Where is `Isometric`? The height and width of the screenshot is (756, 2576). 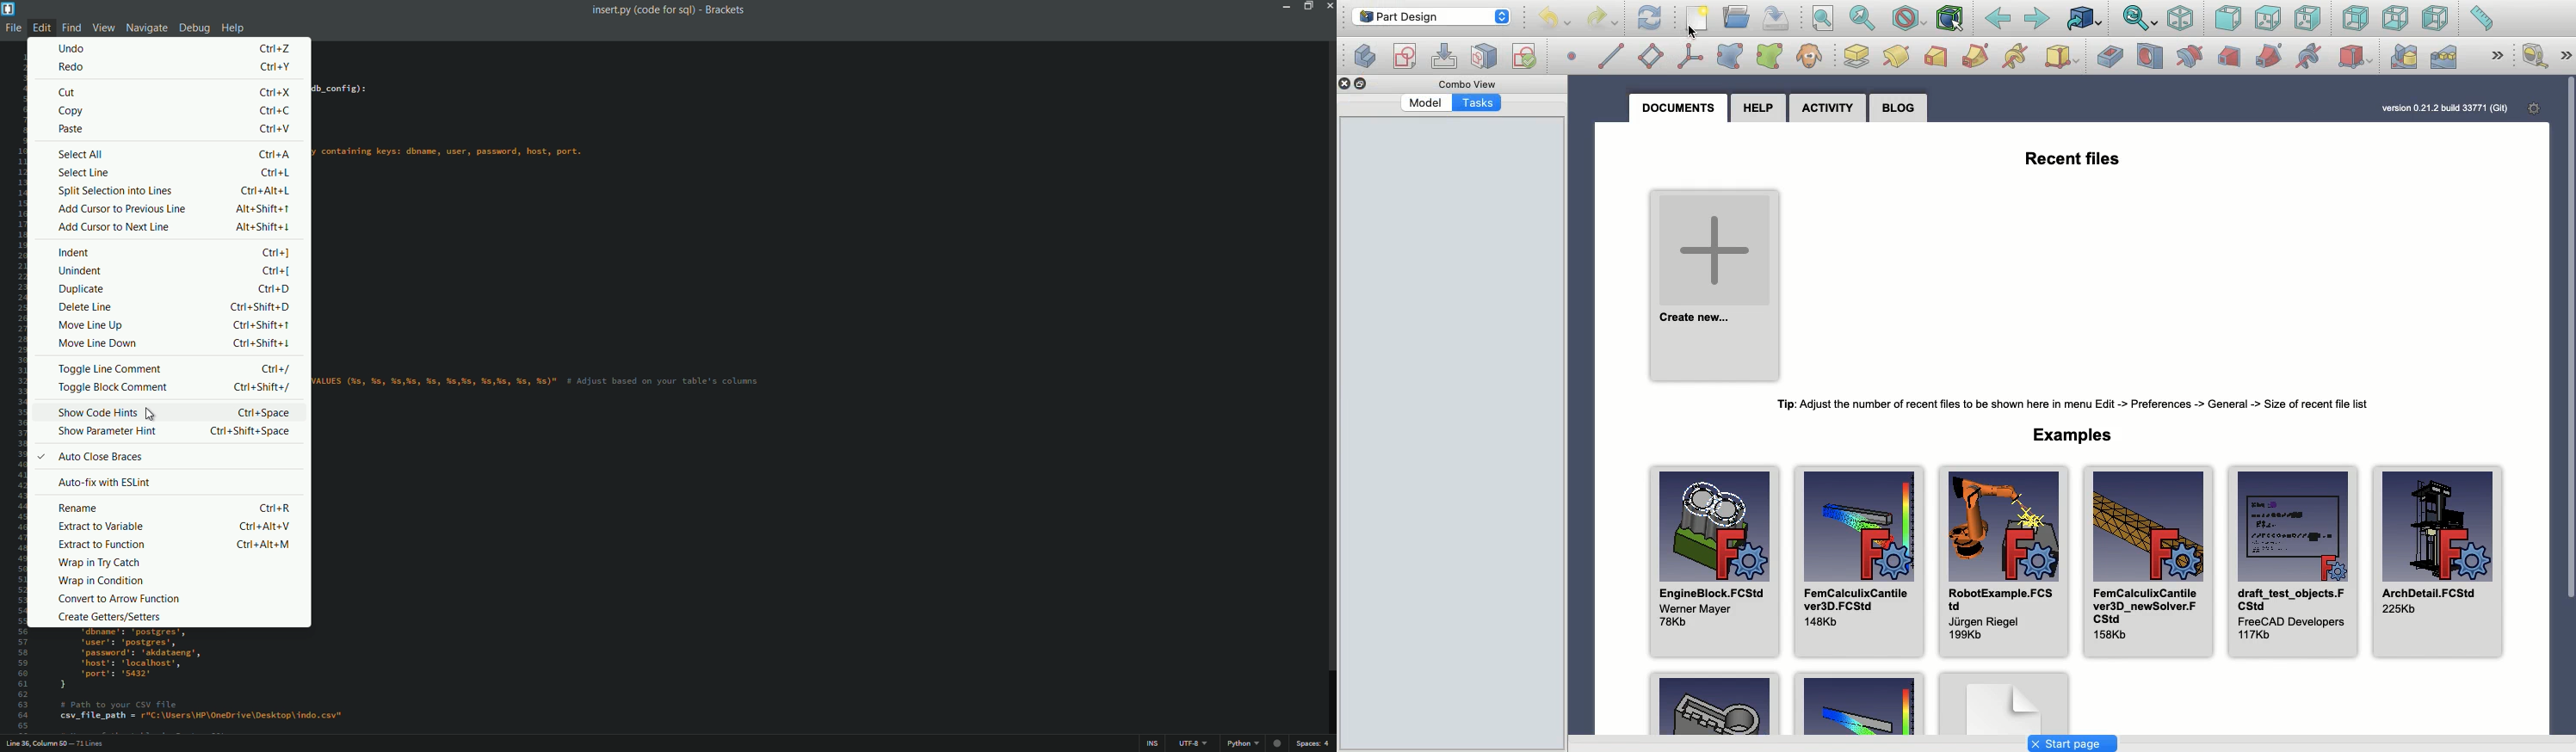 Isometric is located at coordinates (2179, 20).